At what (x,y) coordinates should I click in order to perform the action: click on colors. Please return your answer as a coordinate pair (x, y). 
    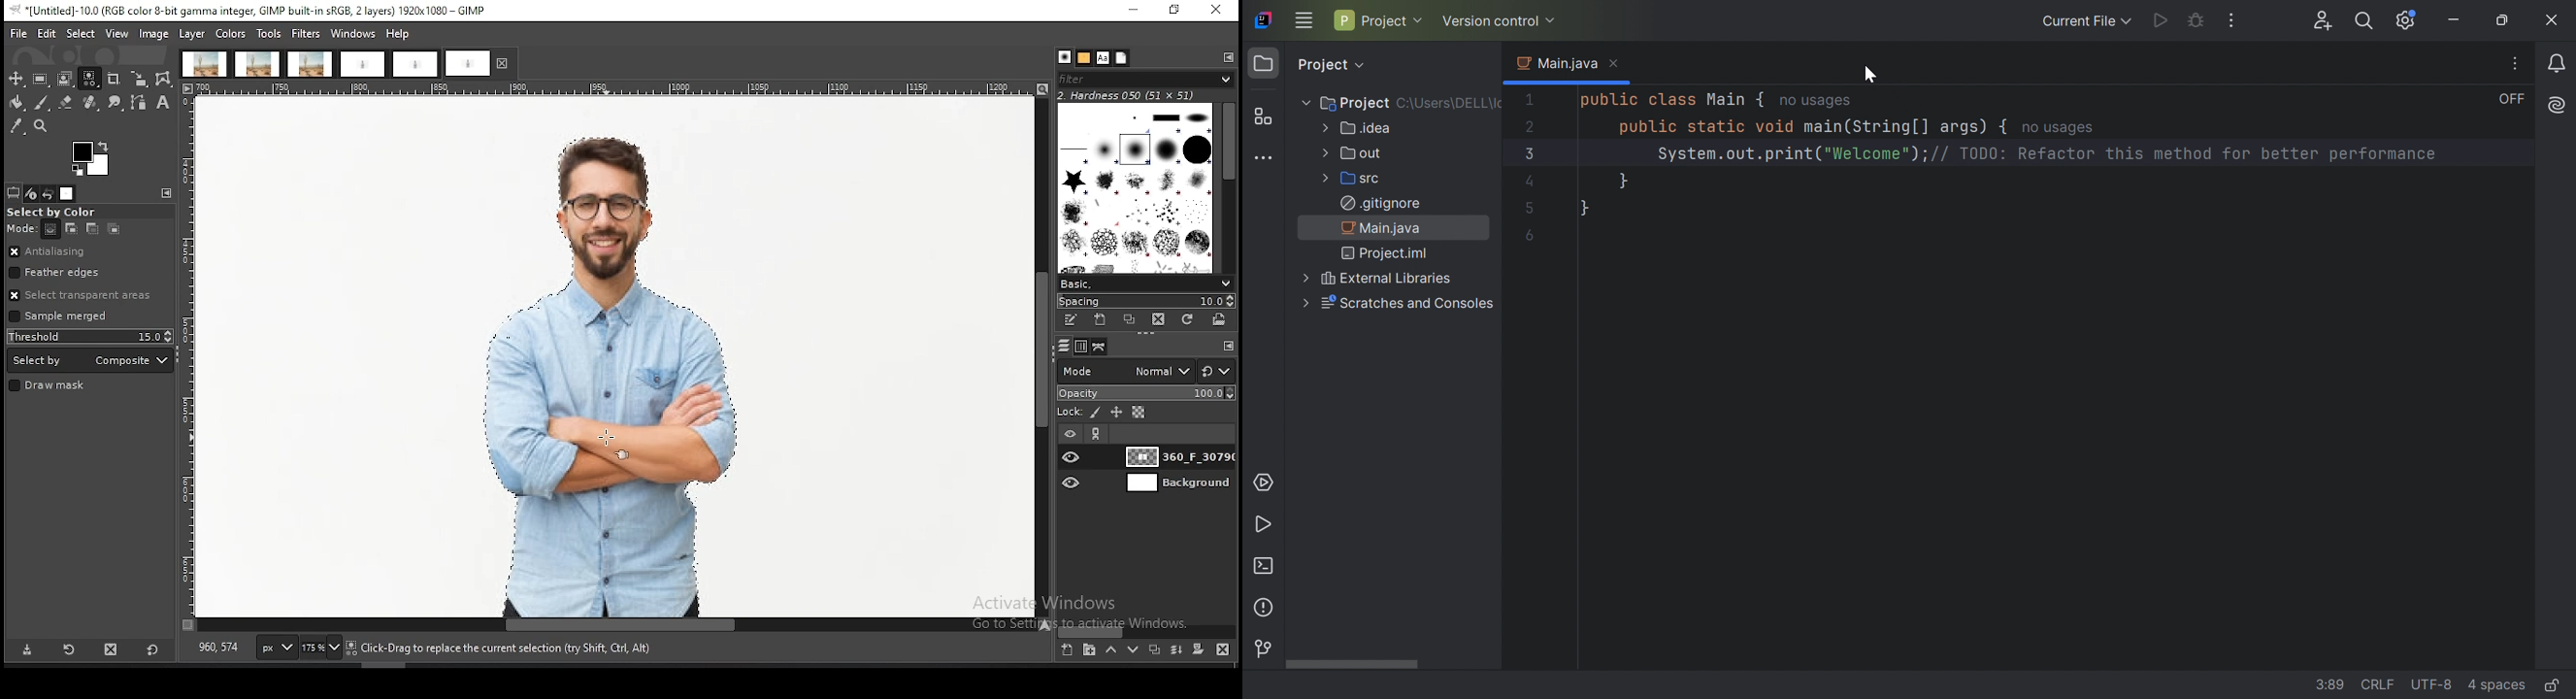
    Looking at the image, I should click on (230, 34).